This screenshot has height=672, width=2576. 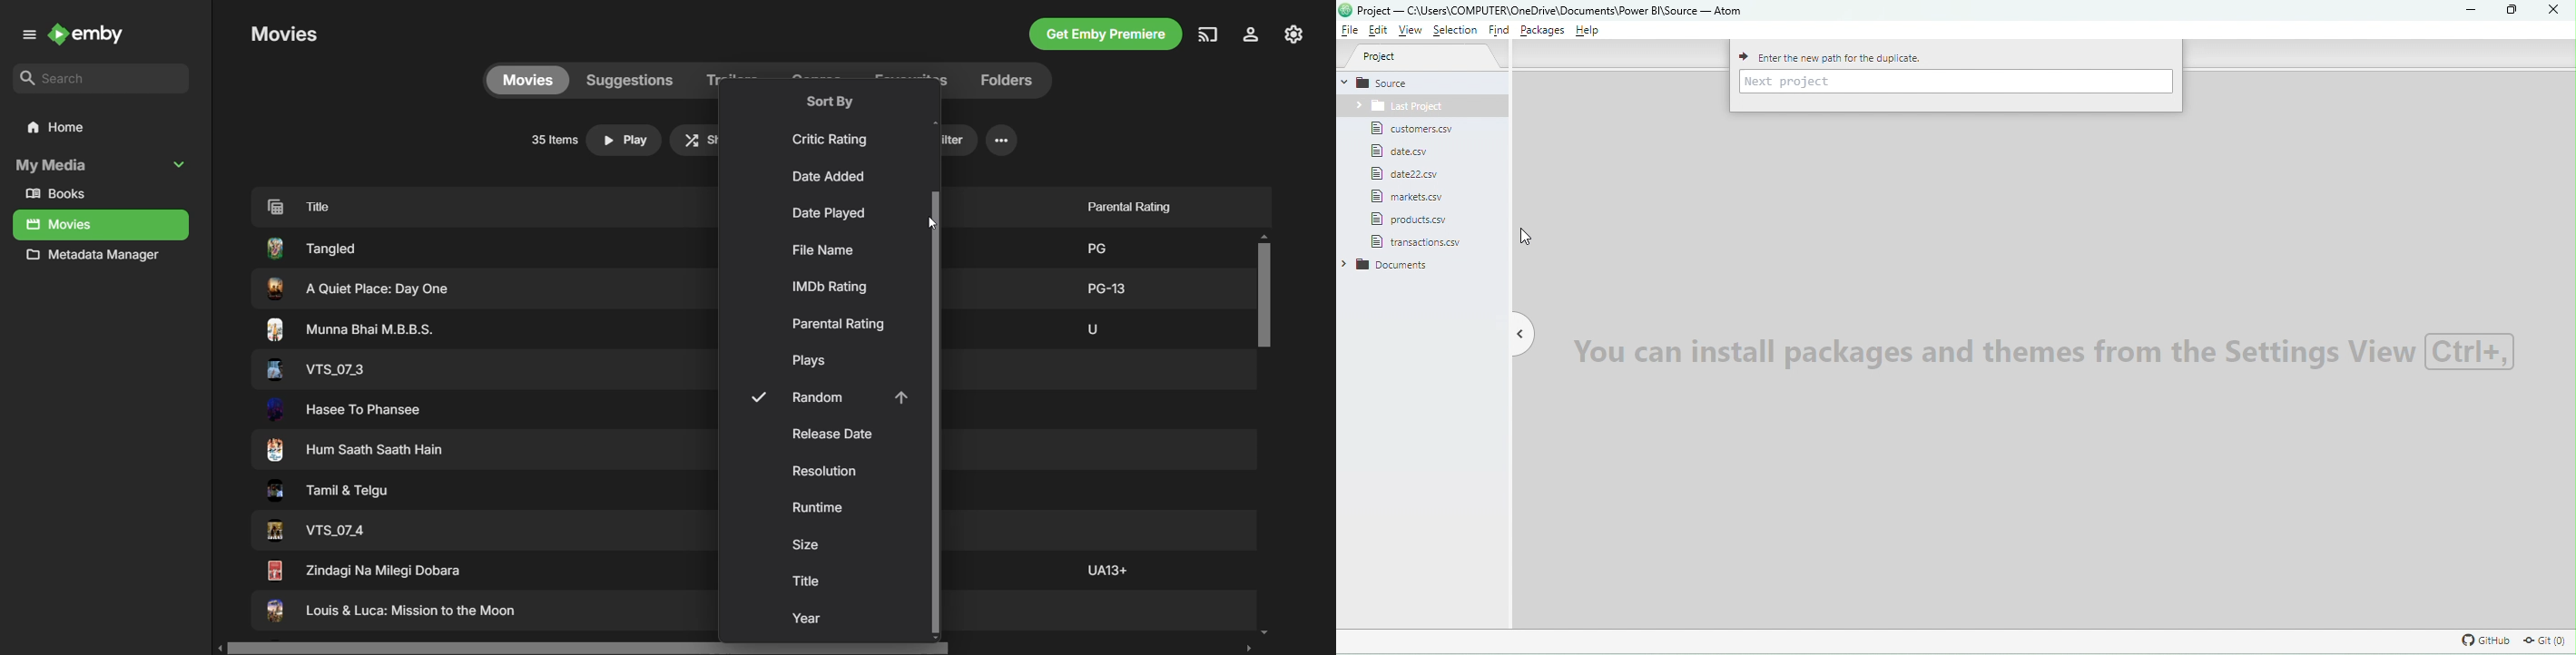 What do you see at coordinates (2508, 12) in the screenshot?
I see `Maximize` at bounding box center [2508, 12].